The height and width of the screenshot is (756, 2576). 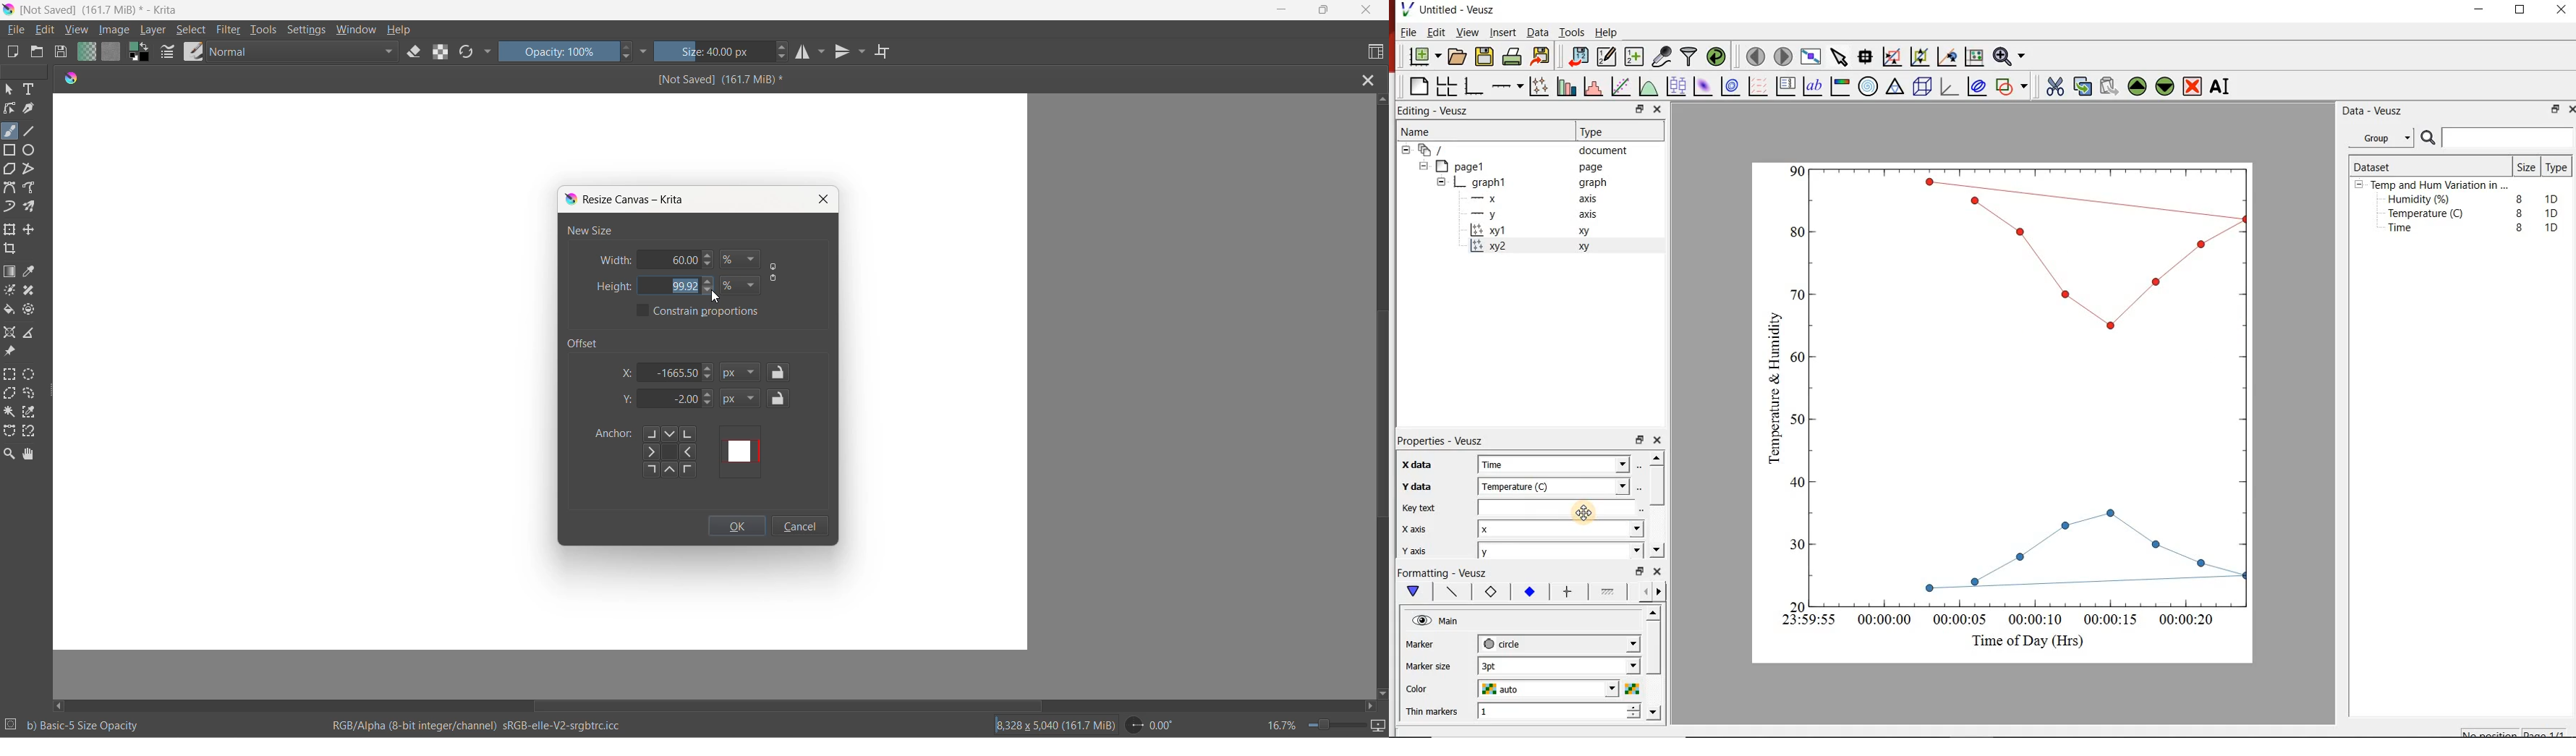 I want to click on 70, so click(x=1794, y=297).